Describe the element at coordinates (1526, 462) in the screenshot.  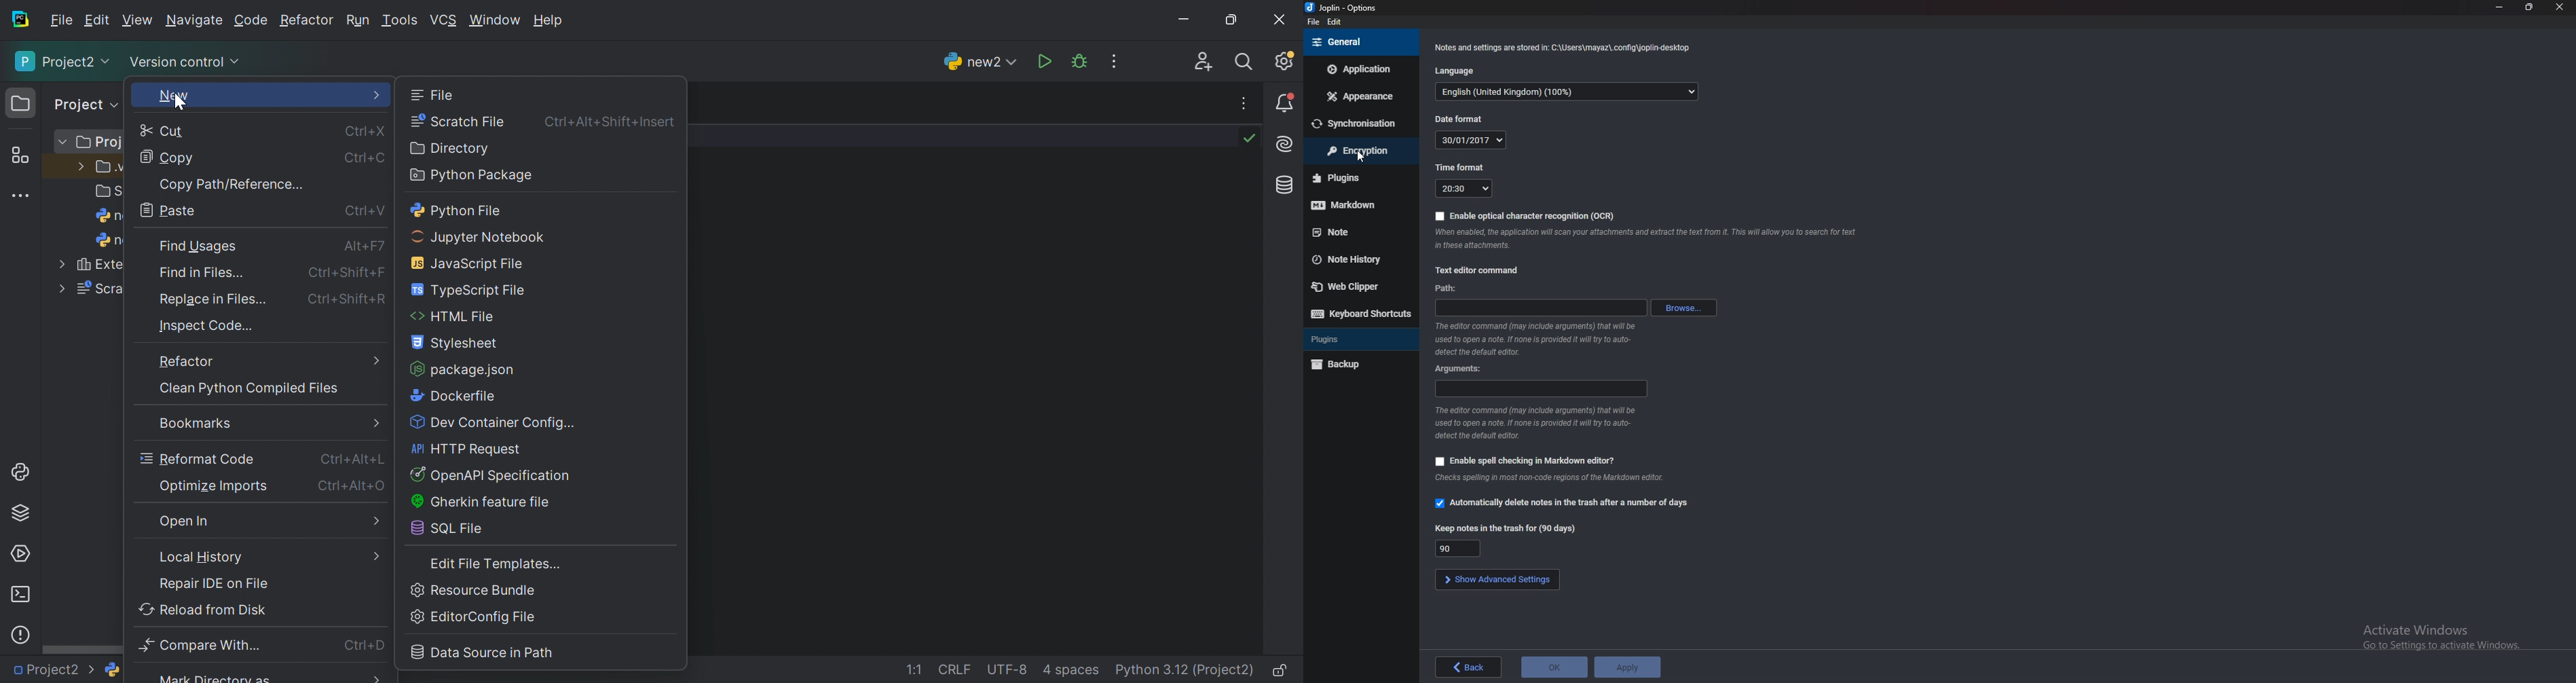
I see `enable spell check` at that location.